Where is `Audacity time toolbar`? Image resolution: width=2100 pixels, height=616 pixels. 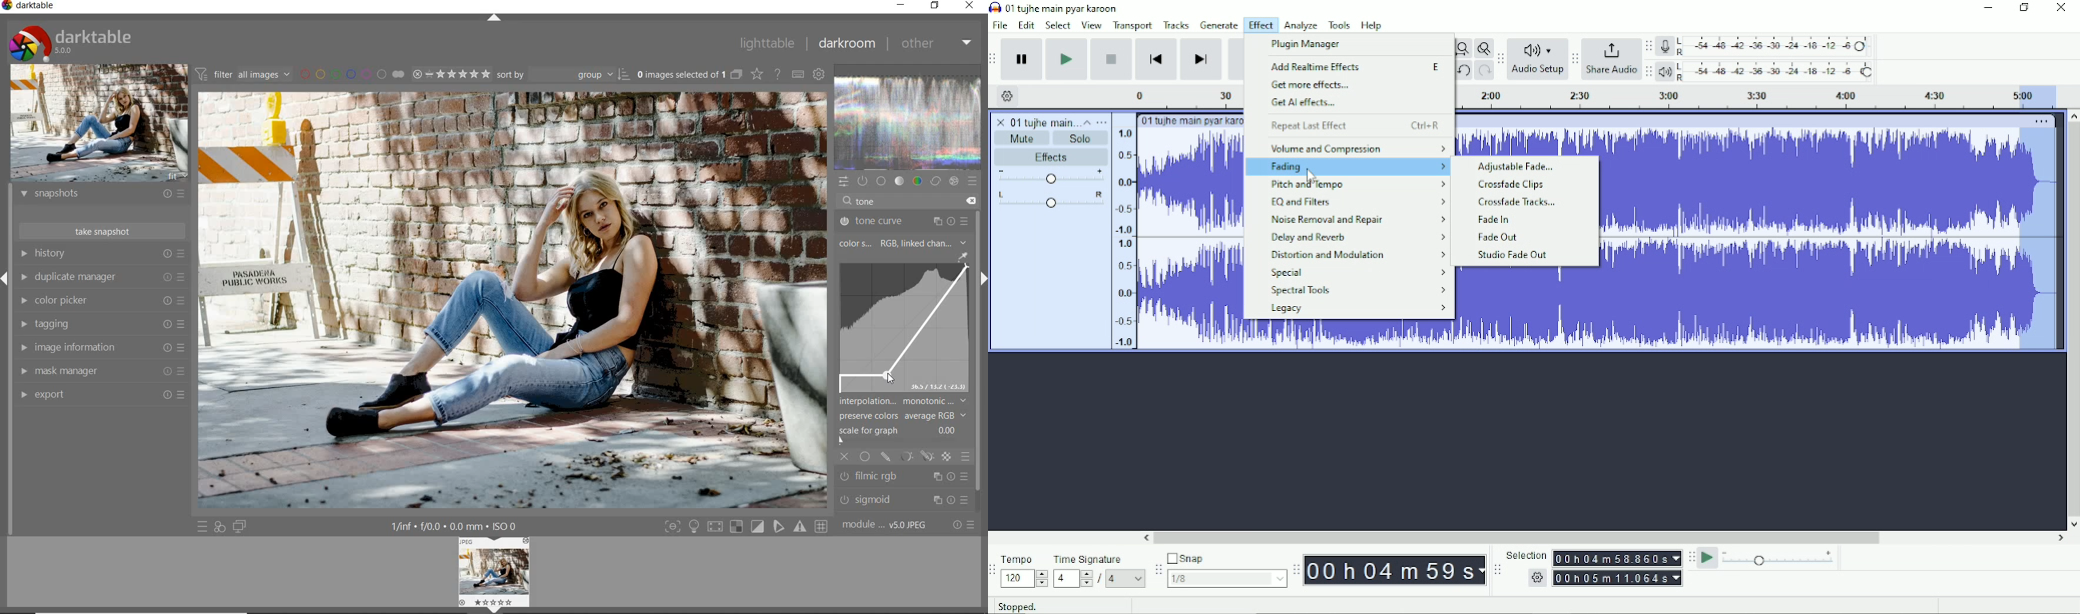 Audacity time toolbar is located at coordinates (1297, 570).